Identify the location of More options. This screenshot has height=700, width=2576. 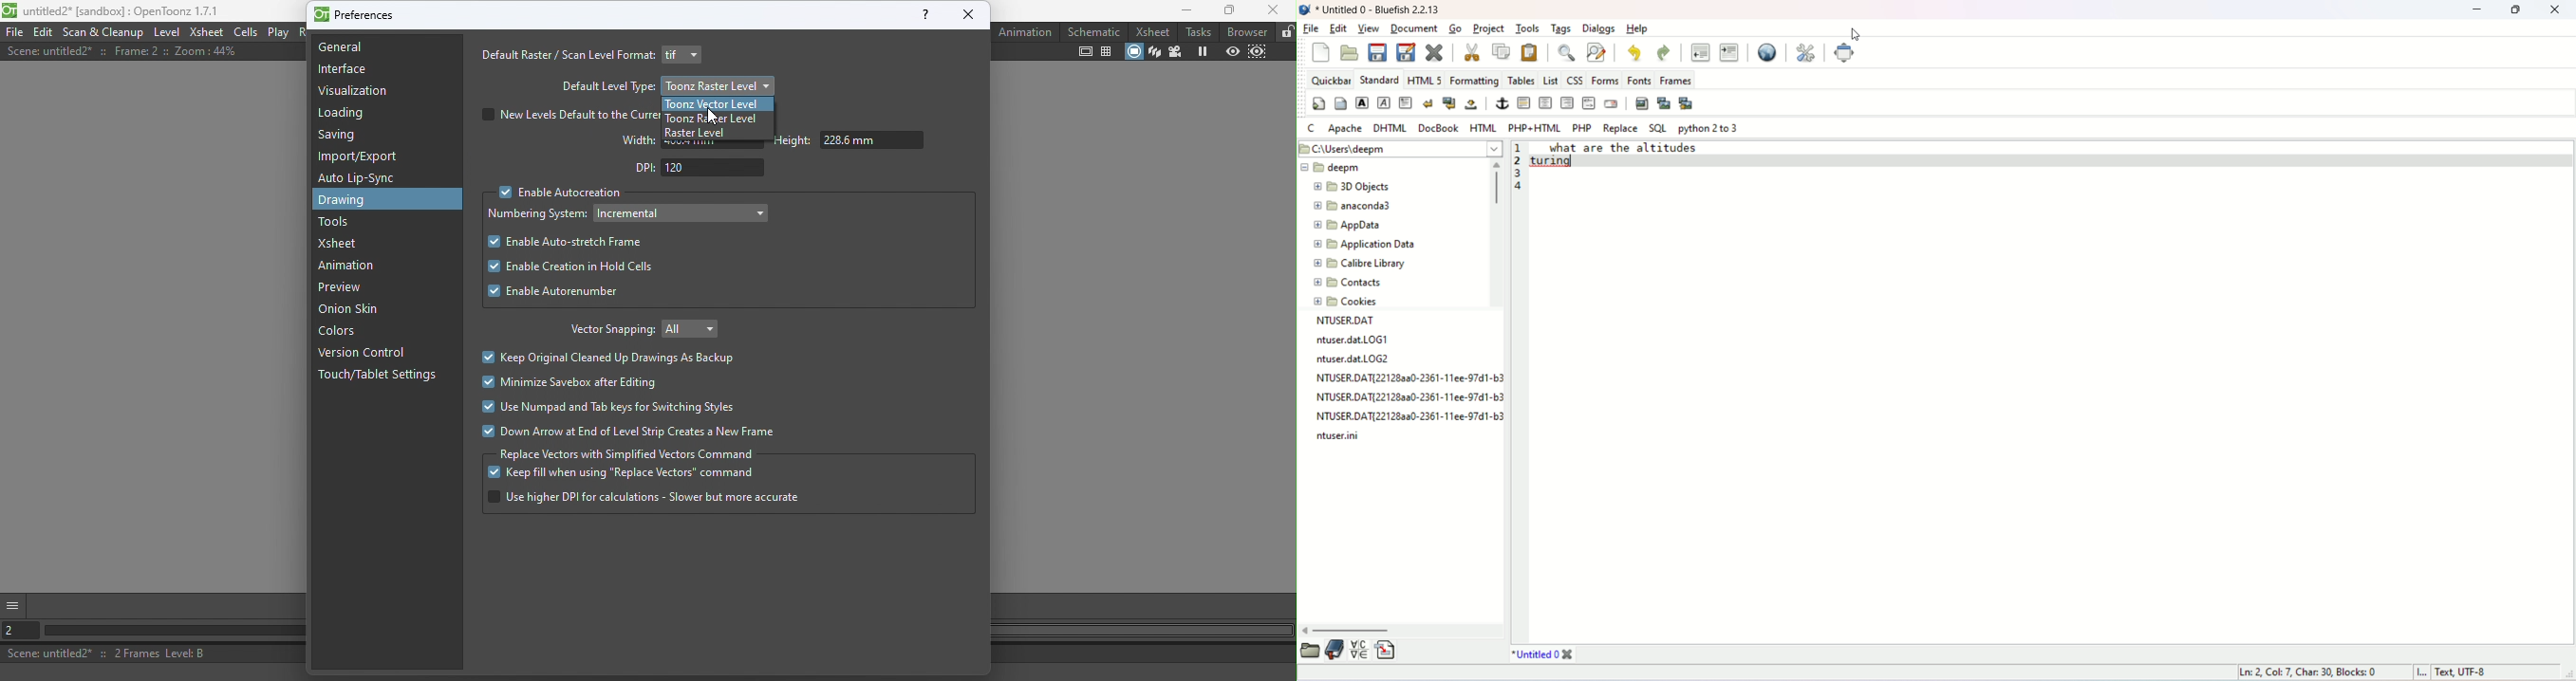
(13, 603).